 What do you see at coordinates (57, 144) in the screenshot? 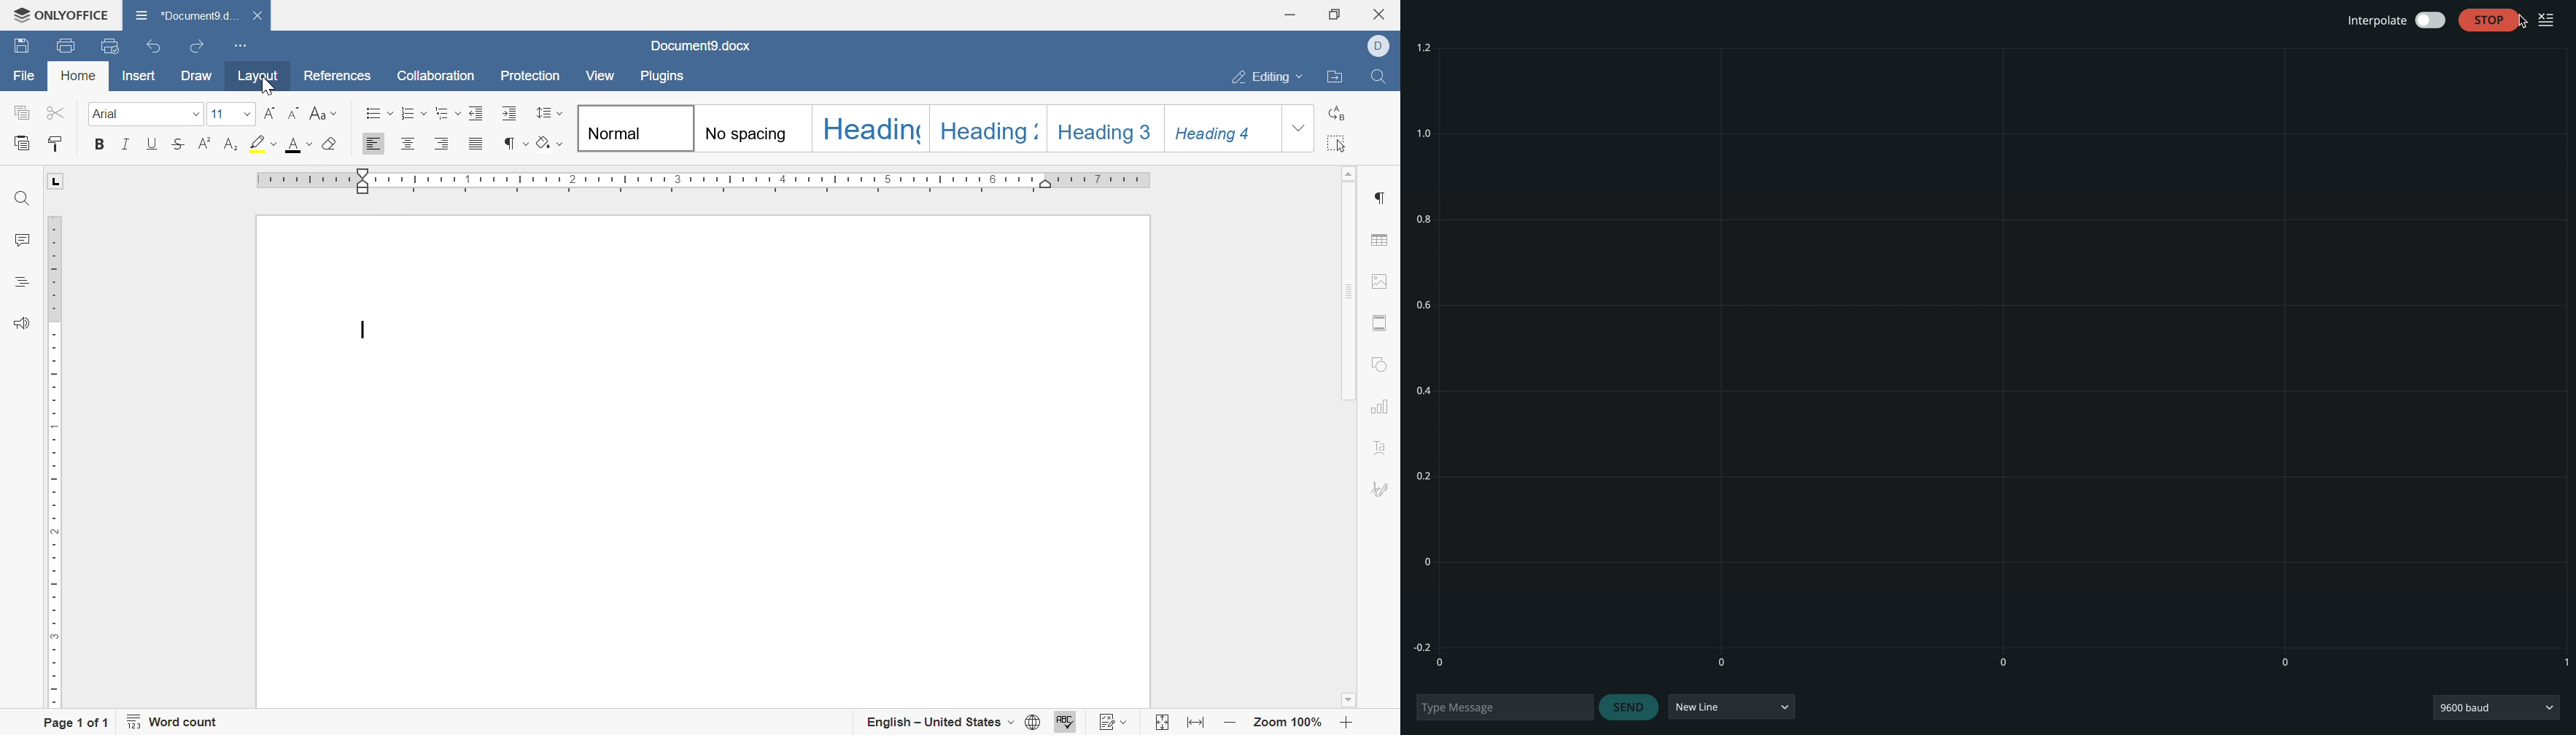
I see `copy style` at bounding box center [57, 144].